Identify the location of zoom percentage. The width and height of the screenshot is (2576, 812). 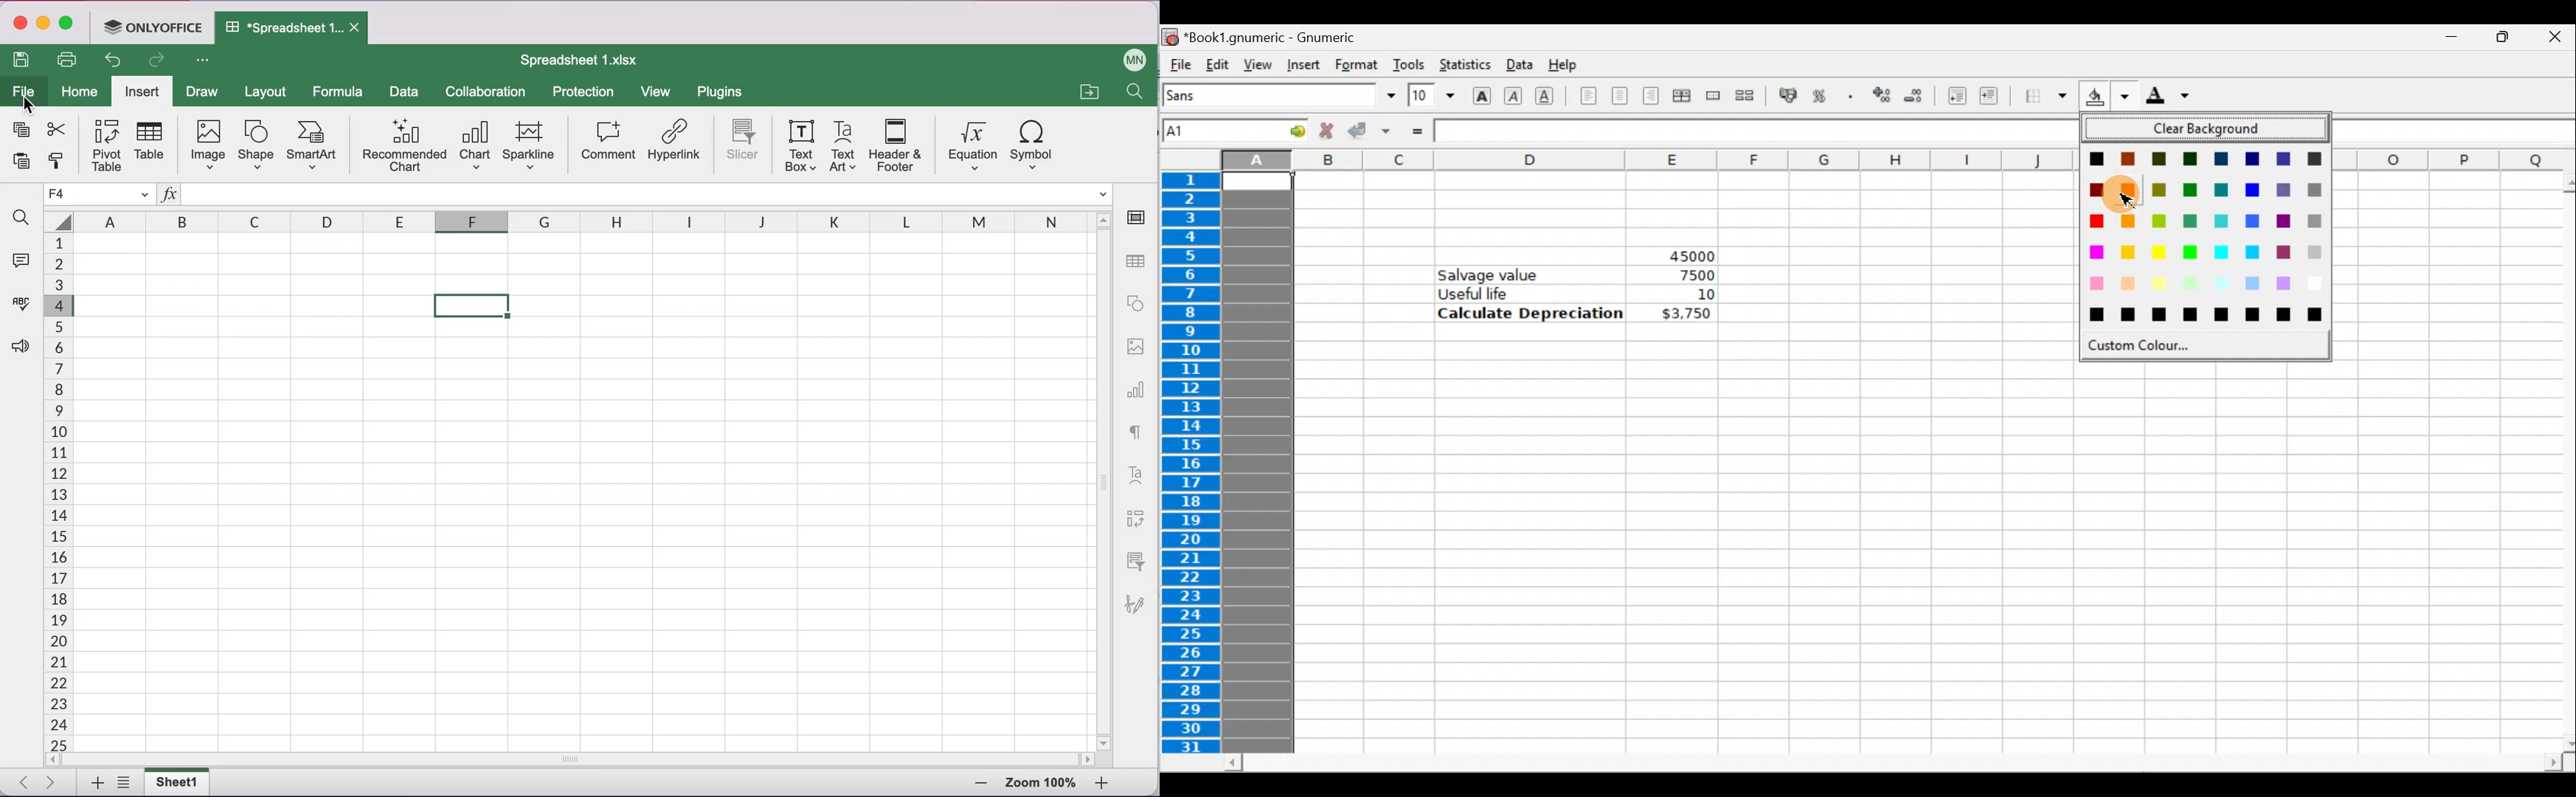
(1041, 783).